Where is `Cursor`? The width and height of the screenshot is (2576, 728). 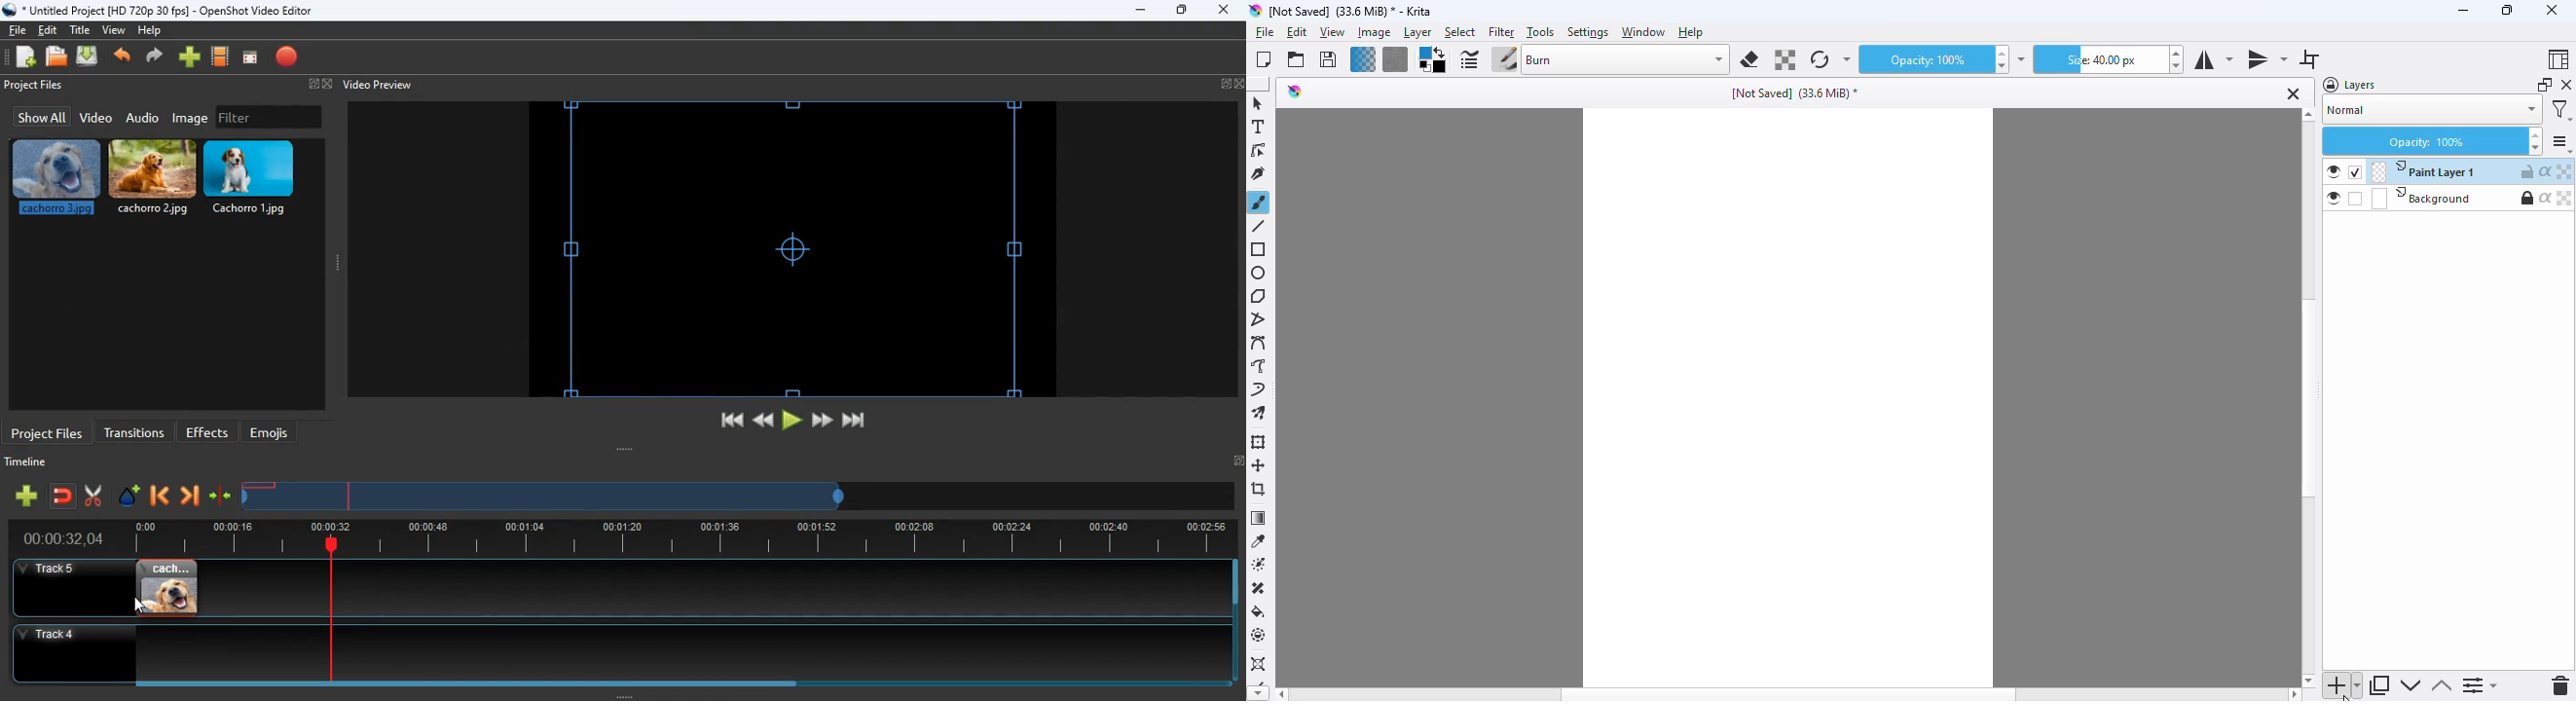 Cursor is located at coordinates (141, 605).